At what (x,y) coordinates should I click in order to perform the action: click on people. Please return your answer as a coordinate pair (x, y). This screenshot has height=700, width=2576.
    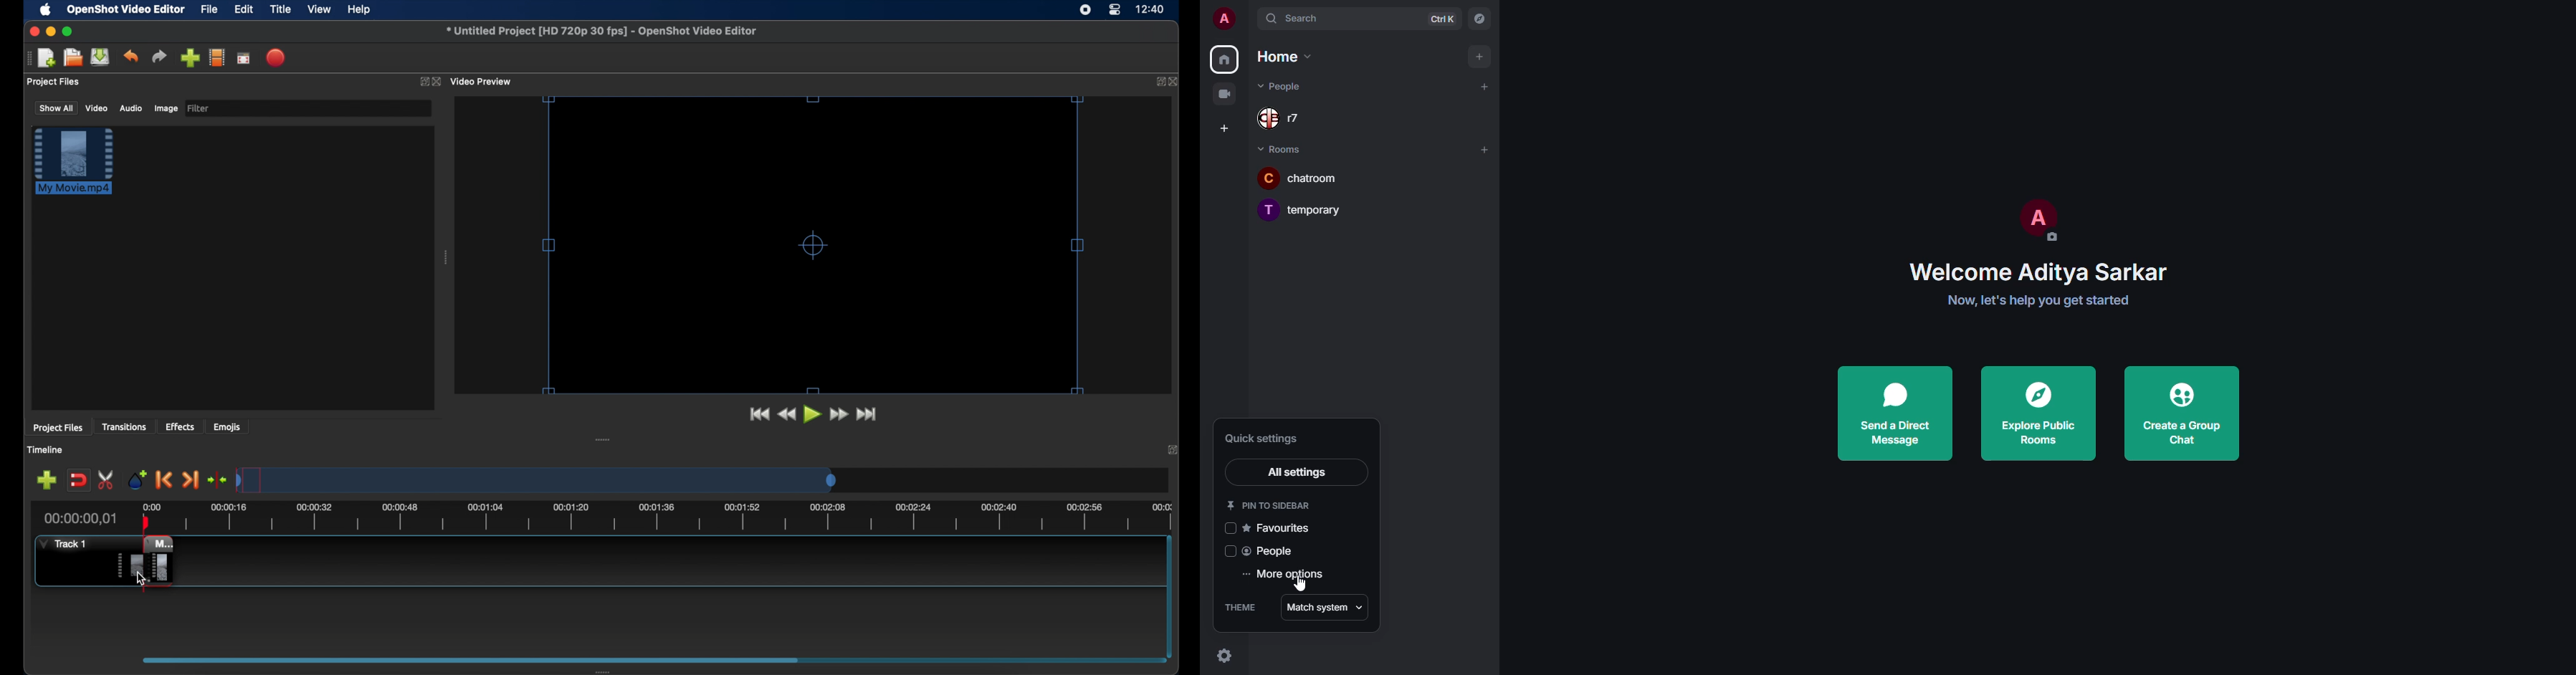
    Looking at the image, I should click on (1284, 119).